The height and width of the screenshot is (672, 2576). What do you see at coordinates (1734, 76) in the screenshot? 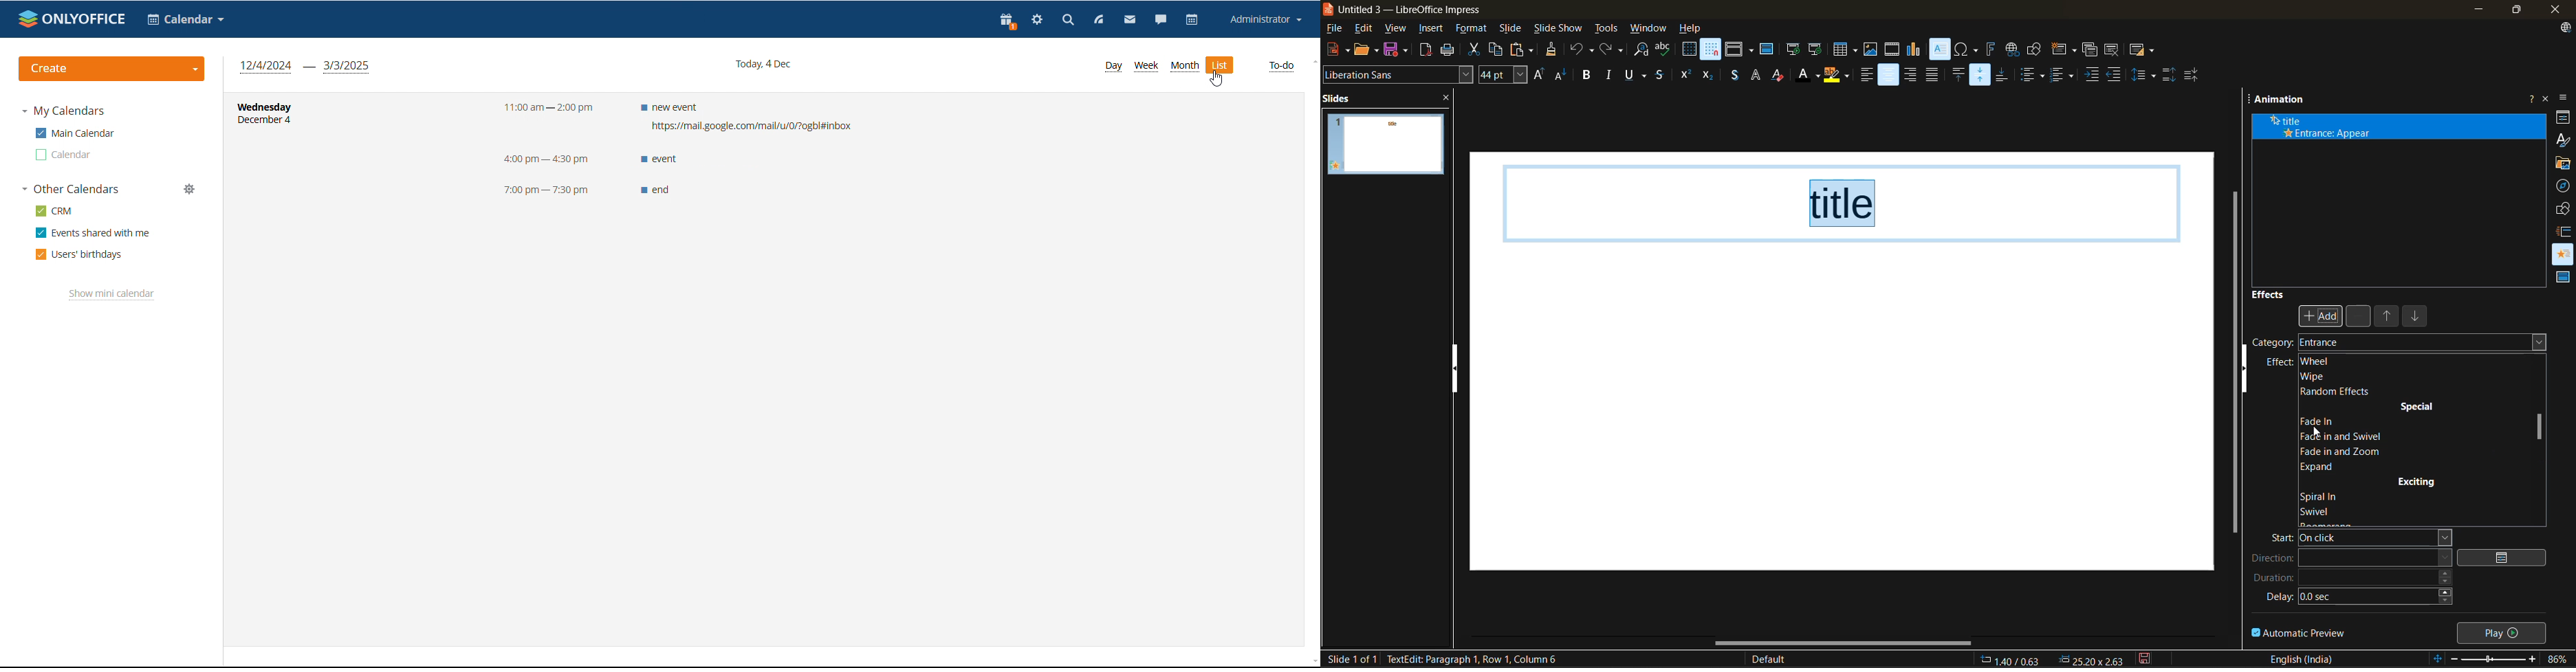
I see `toggle shadow` at bounding box center [1734, 76].